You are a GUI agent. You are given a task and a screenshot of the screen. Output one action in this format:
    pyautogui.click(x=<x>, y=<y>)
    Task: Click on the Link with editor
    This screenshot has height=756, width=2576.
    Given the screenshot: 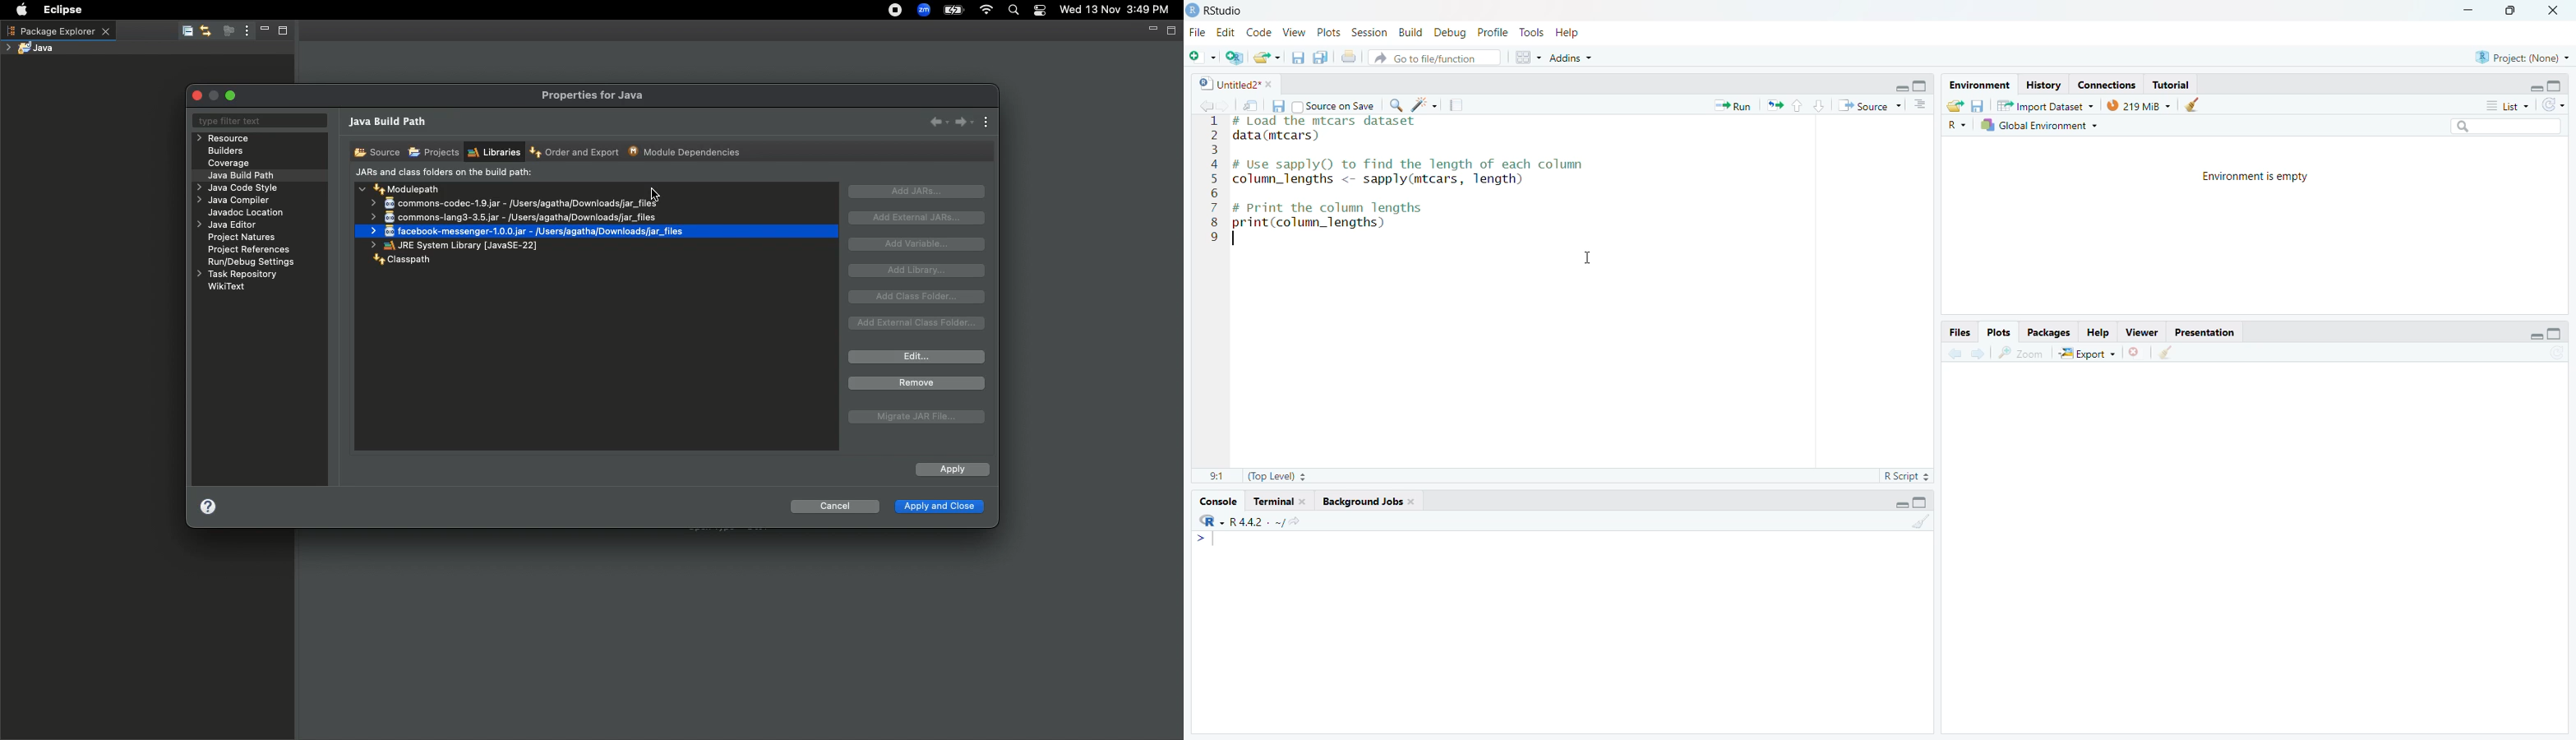 What is the action you would take?
    pyautogui.click(x=206, y=30)
    